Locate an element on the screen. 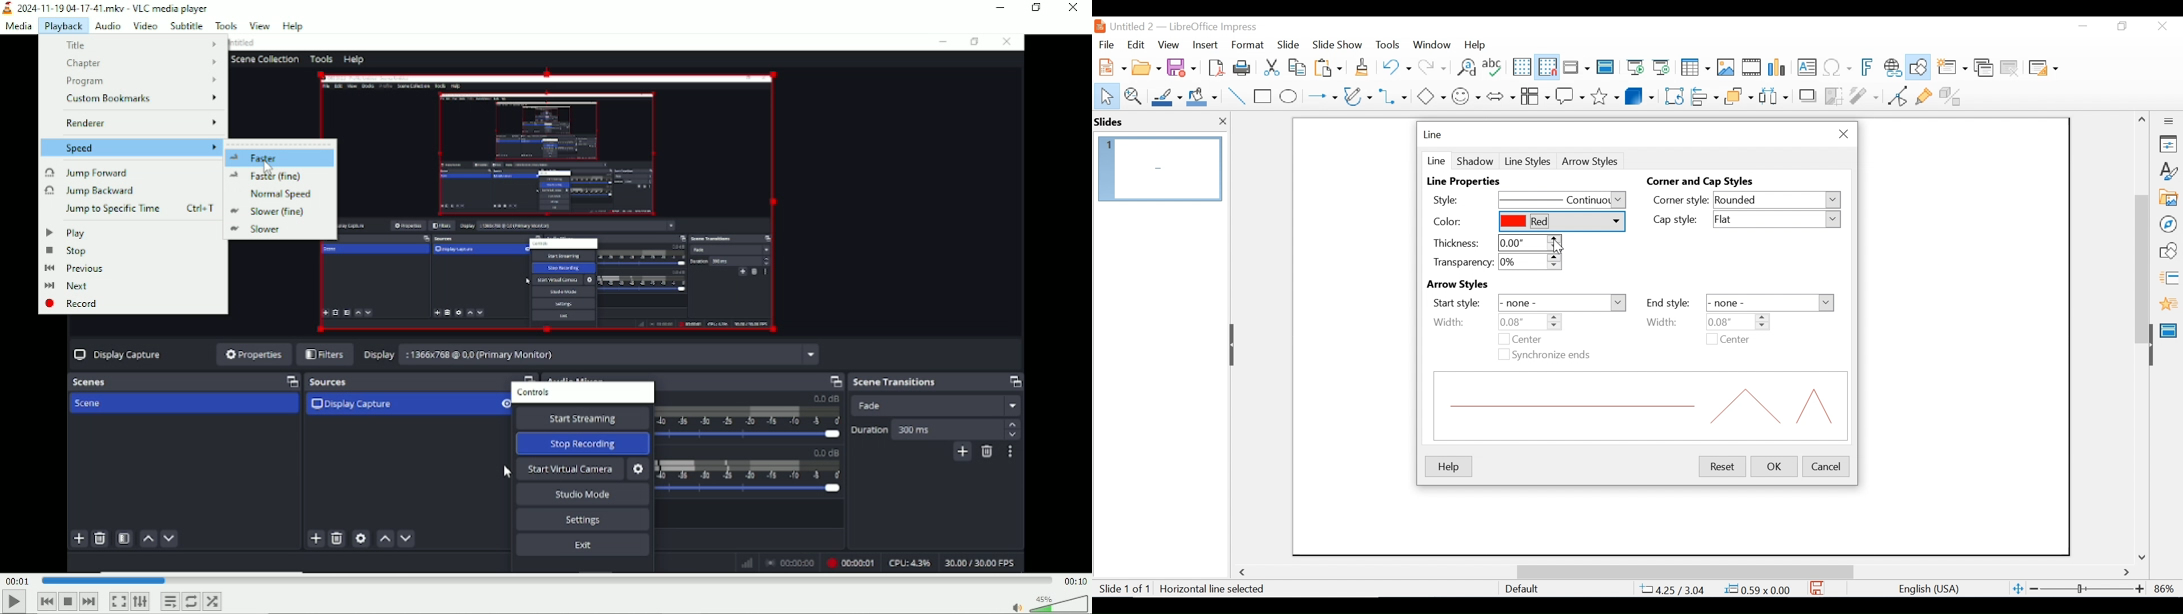 This screenshot has width=2184, height=616. Scroll Left is located at coordinates (1244, 572).